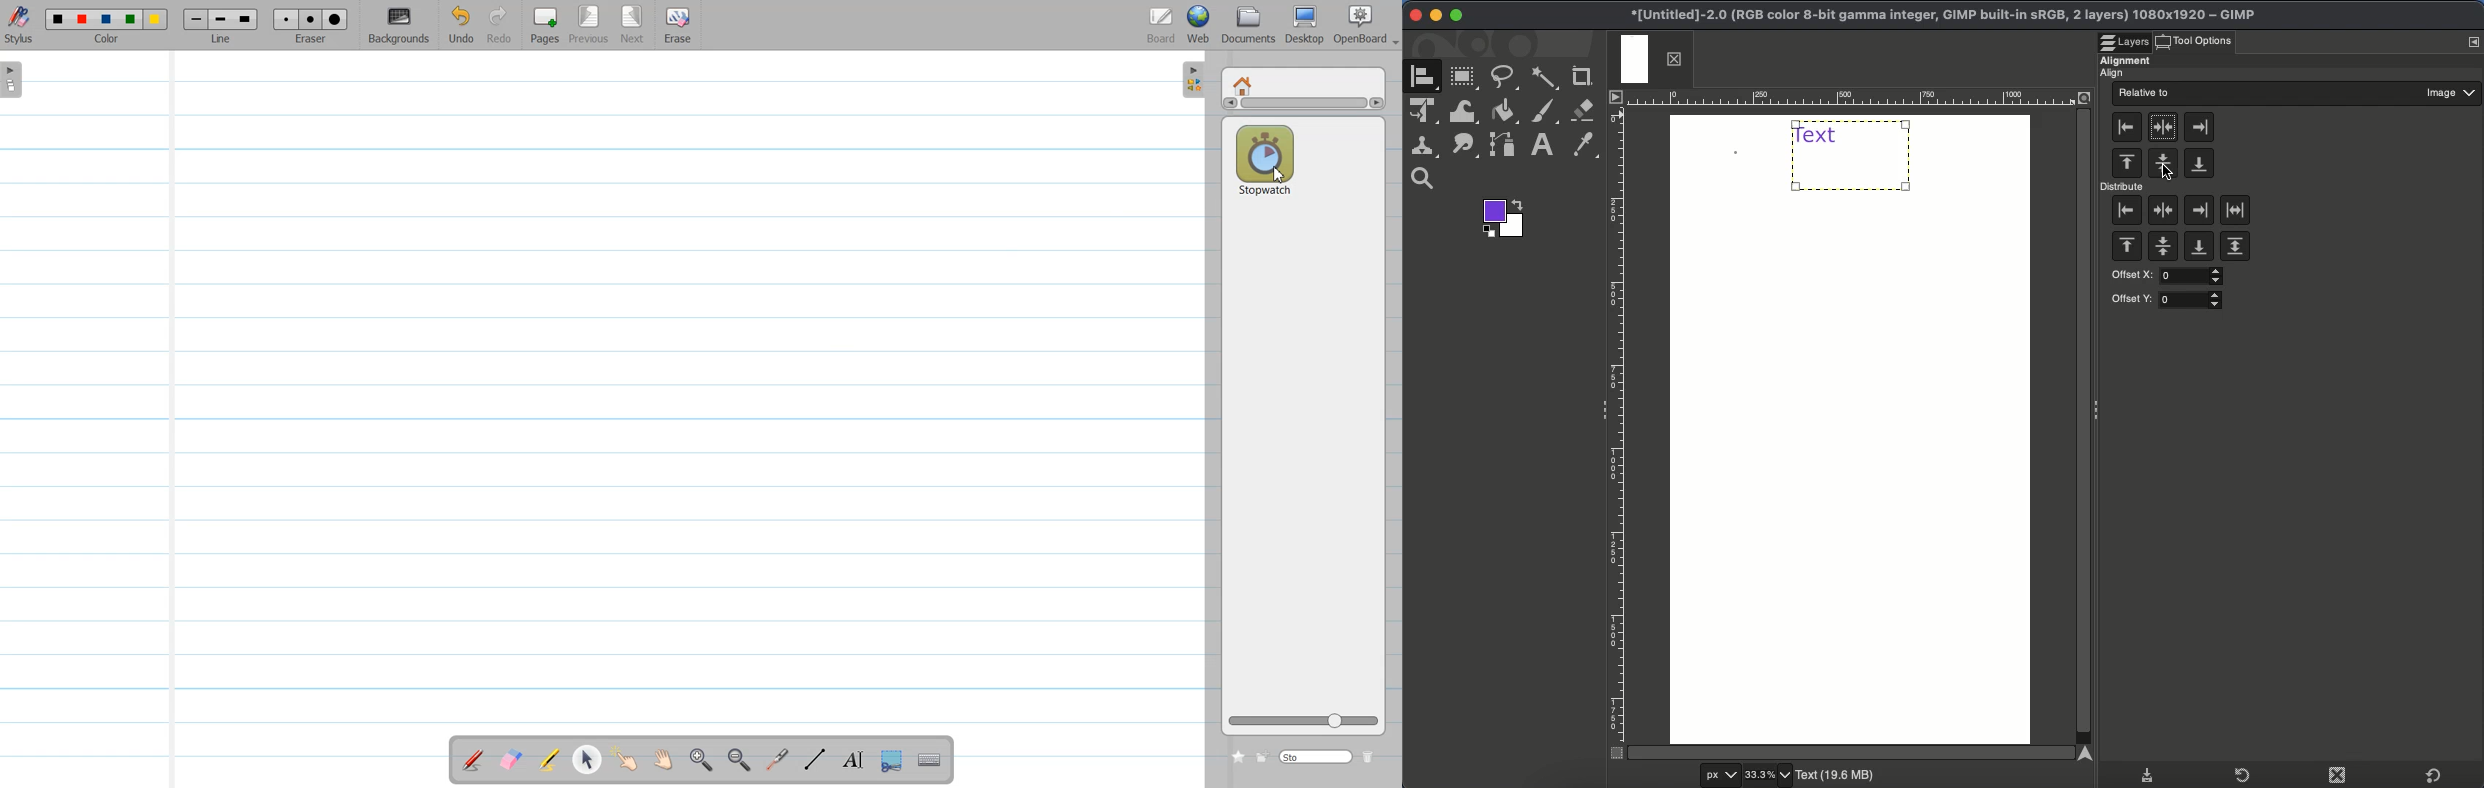  What do you see at coordinates (1717, 776) in the screenshot?
I see `px` at bounding box center [1717, 776].